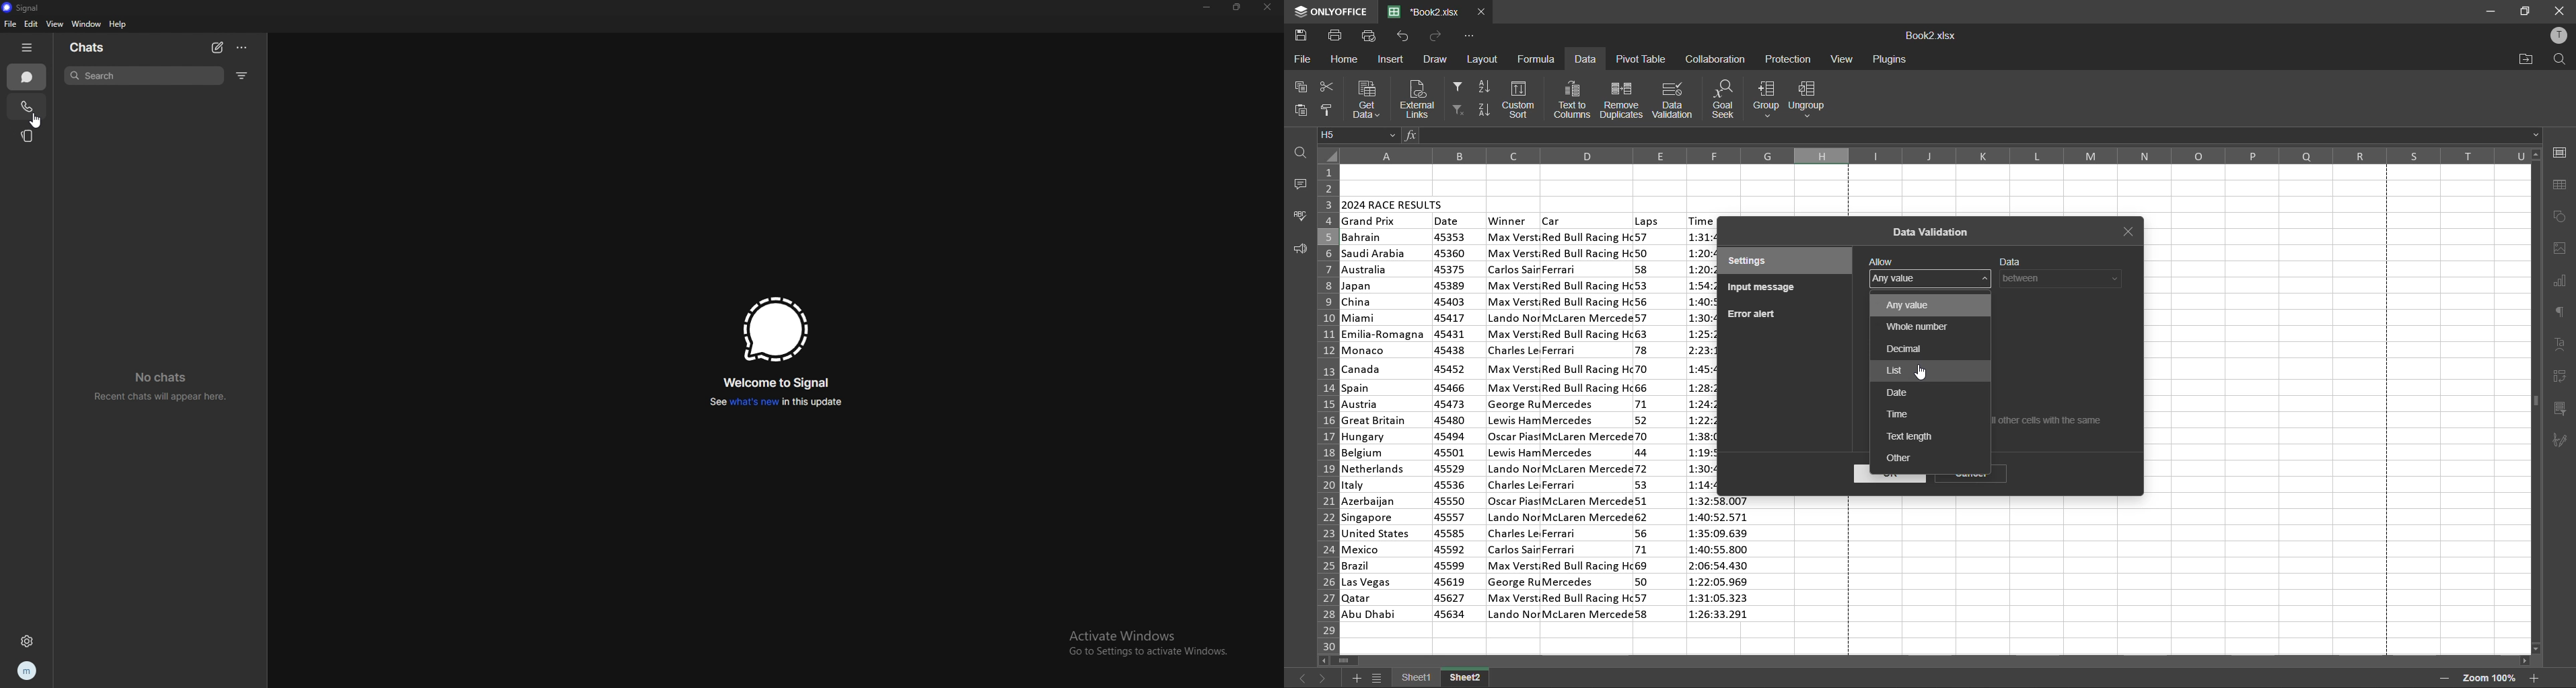 This screenshot has height=700, width=2576. I want to click on data validation, so click(1675, 99).